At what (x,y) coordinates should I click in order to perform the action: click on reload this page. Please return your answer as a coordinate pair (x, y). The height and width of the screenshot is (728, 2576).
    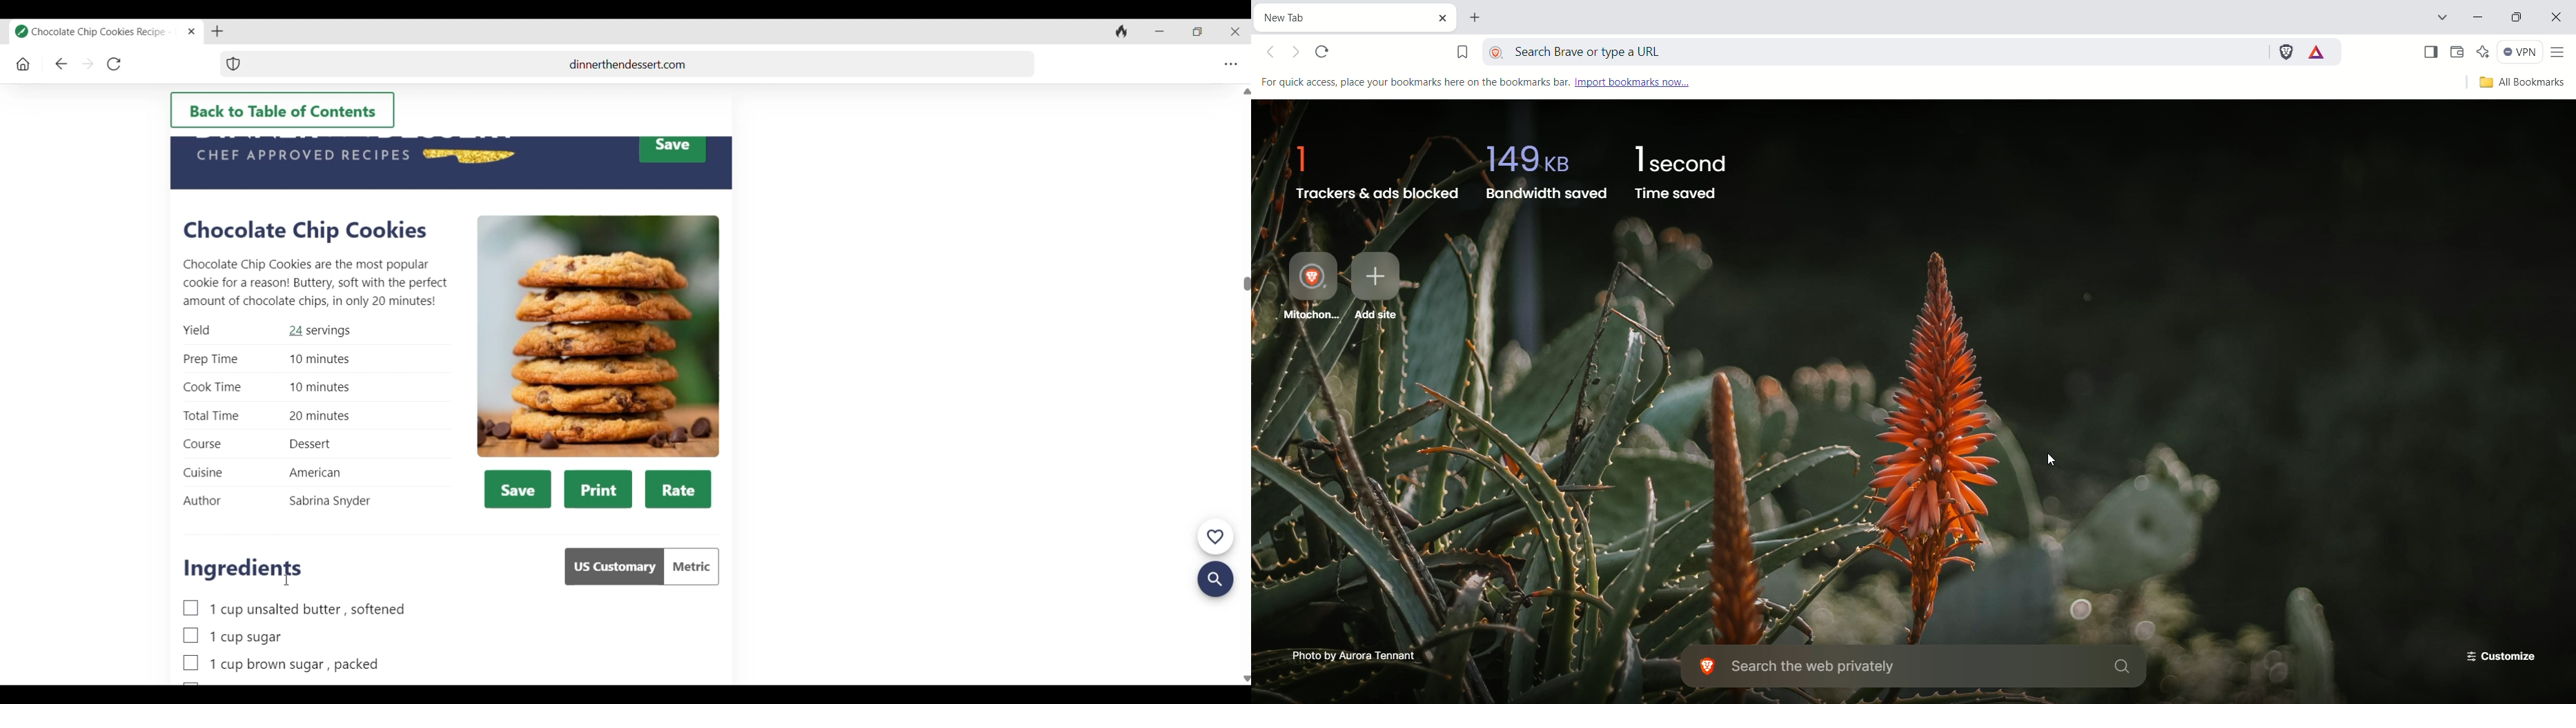
    Looking at the image, I should click on (1324, 53).